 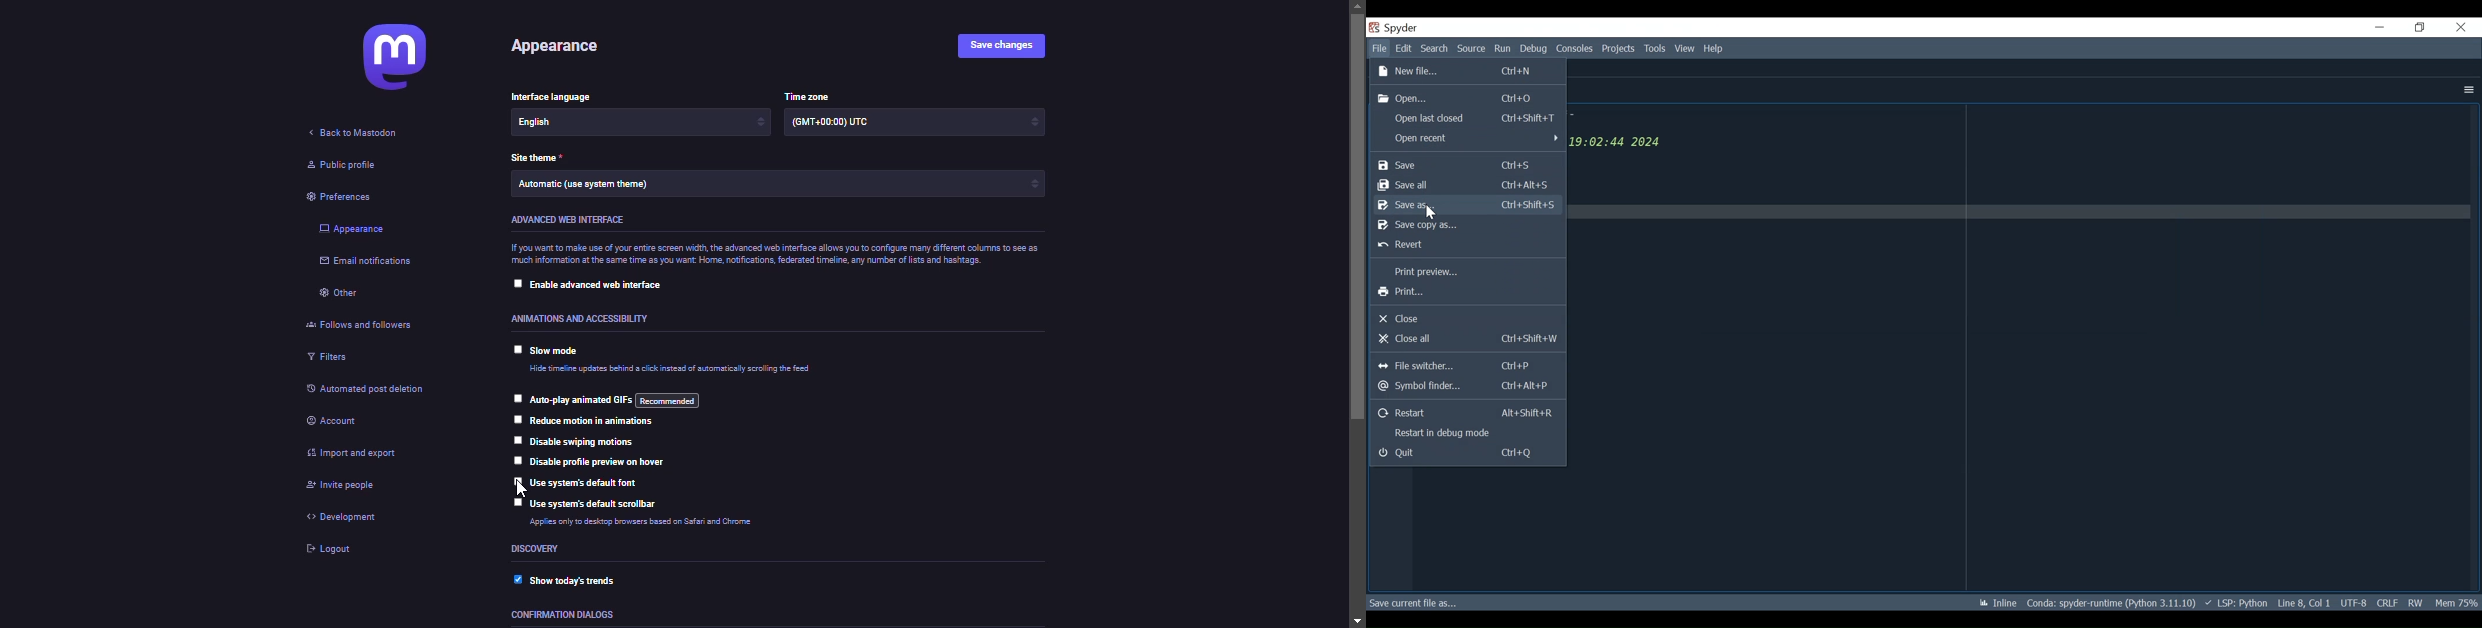 I want to click on filters, so click(x=329, y=358).